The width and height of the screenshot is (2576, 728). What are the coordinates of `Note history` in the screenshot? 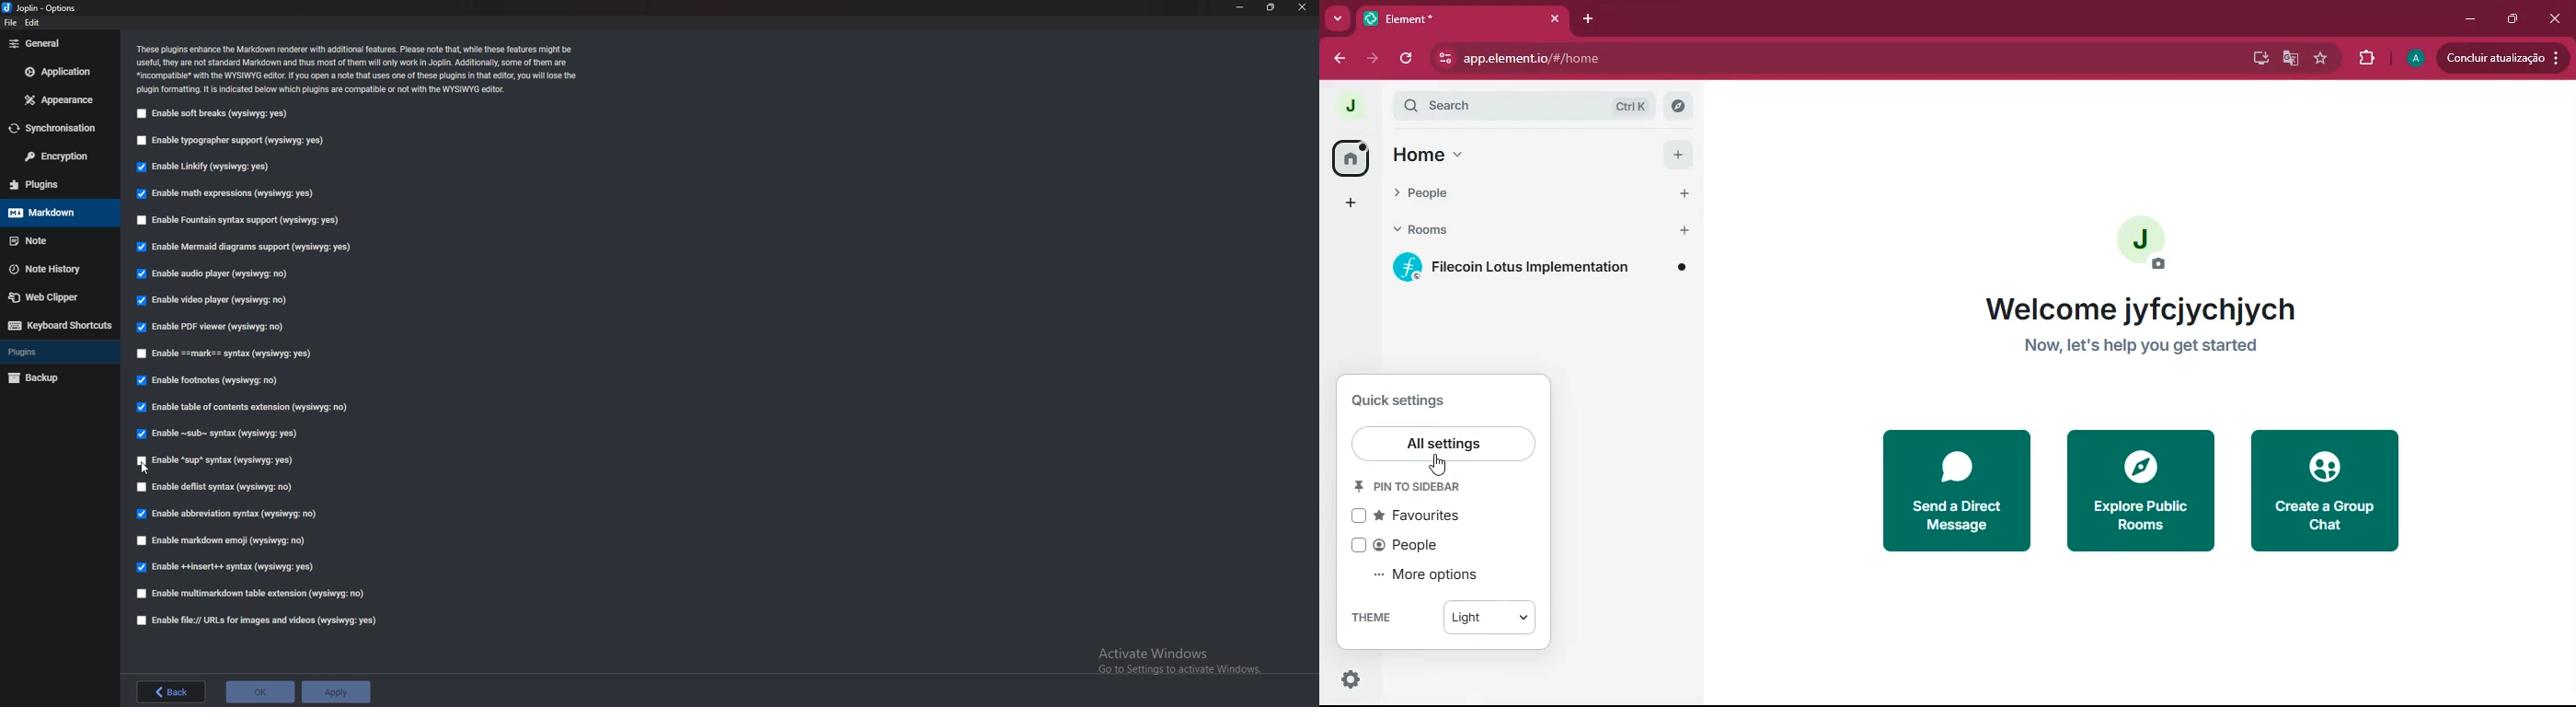 It's located at (51, 270).